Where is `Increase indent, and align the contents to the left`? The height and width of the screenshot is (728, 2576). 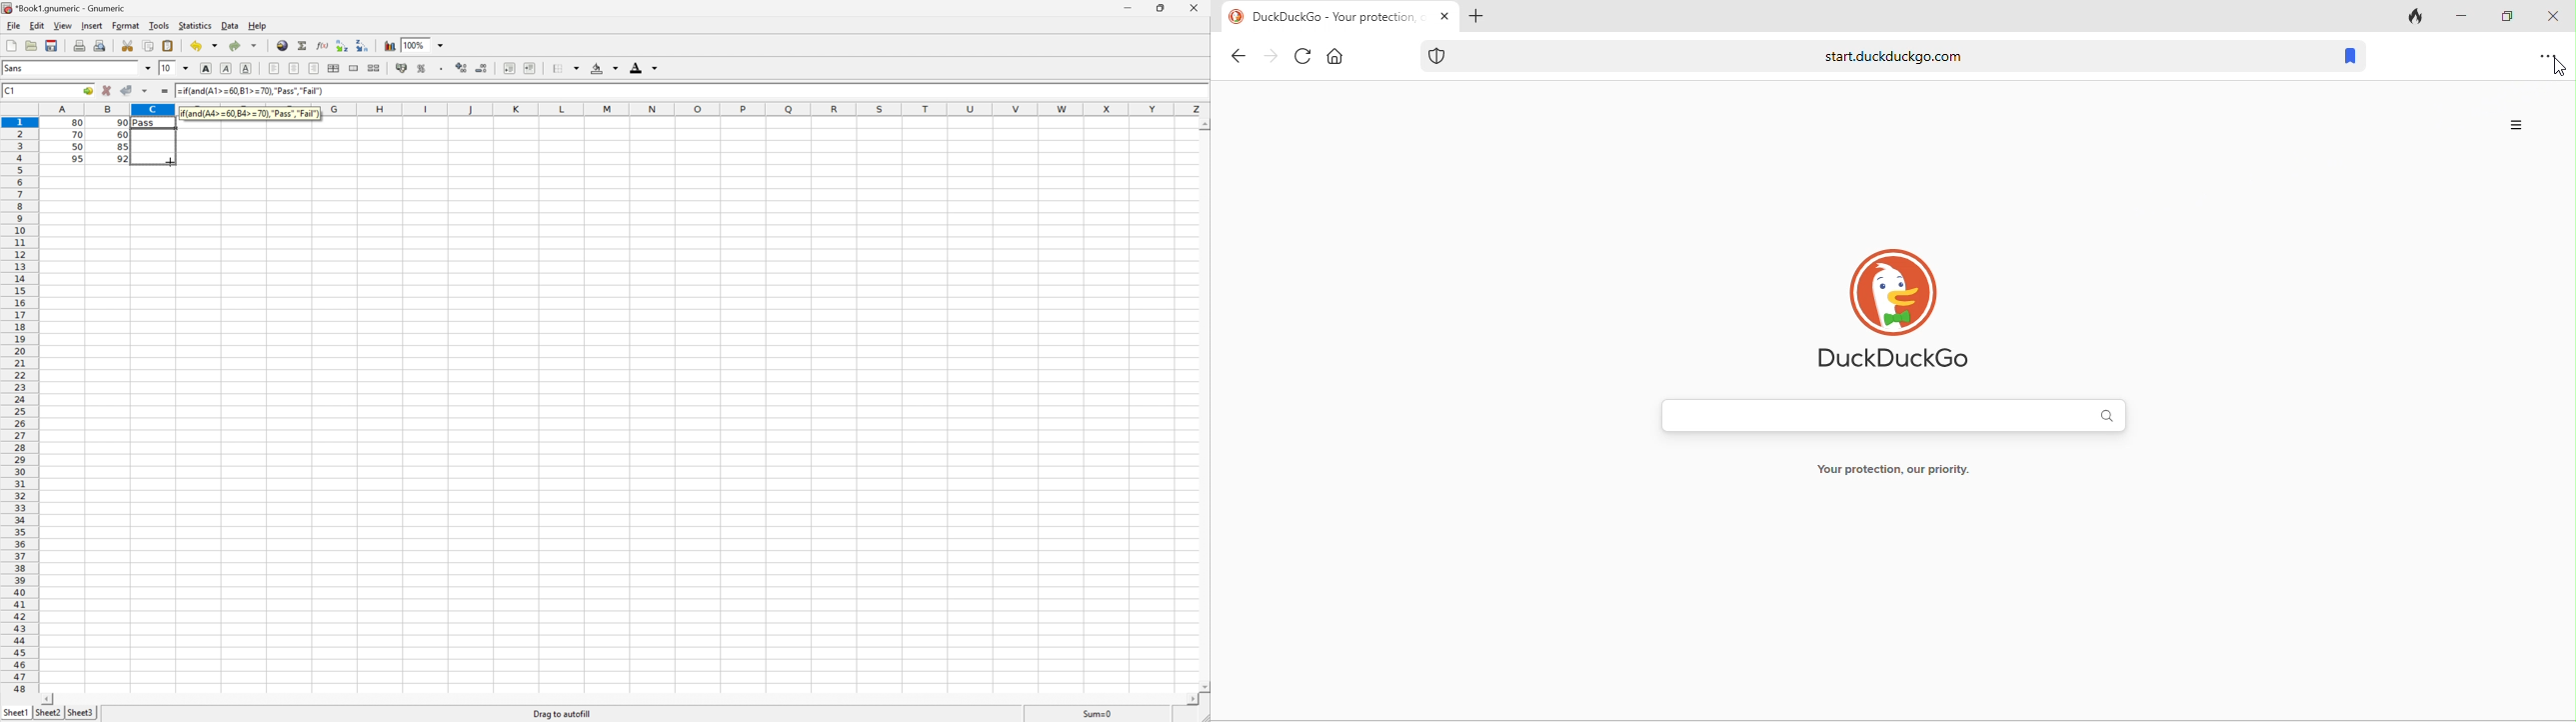 Increase indent, and align the contents to the left is located at coordinates (532, 67).